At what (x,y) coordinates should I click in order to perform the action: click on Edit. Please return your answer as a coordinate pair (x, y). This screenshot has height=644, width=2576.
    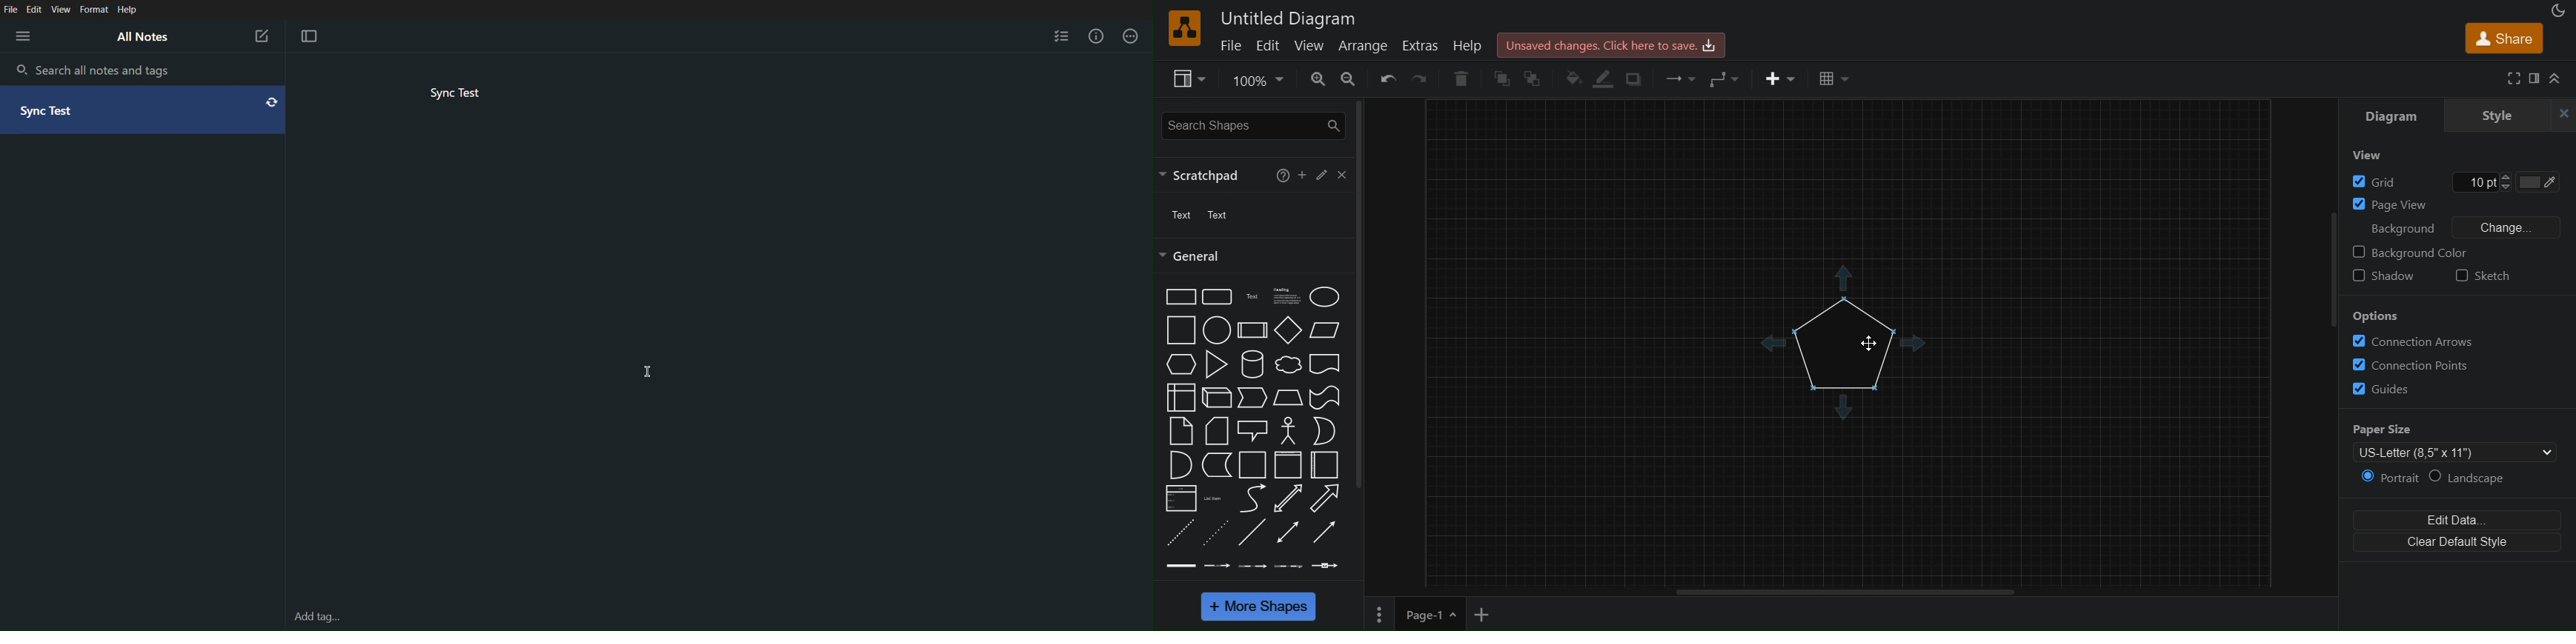
    Looking at the image, I should click on (36, 9).